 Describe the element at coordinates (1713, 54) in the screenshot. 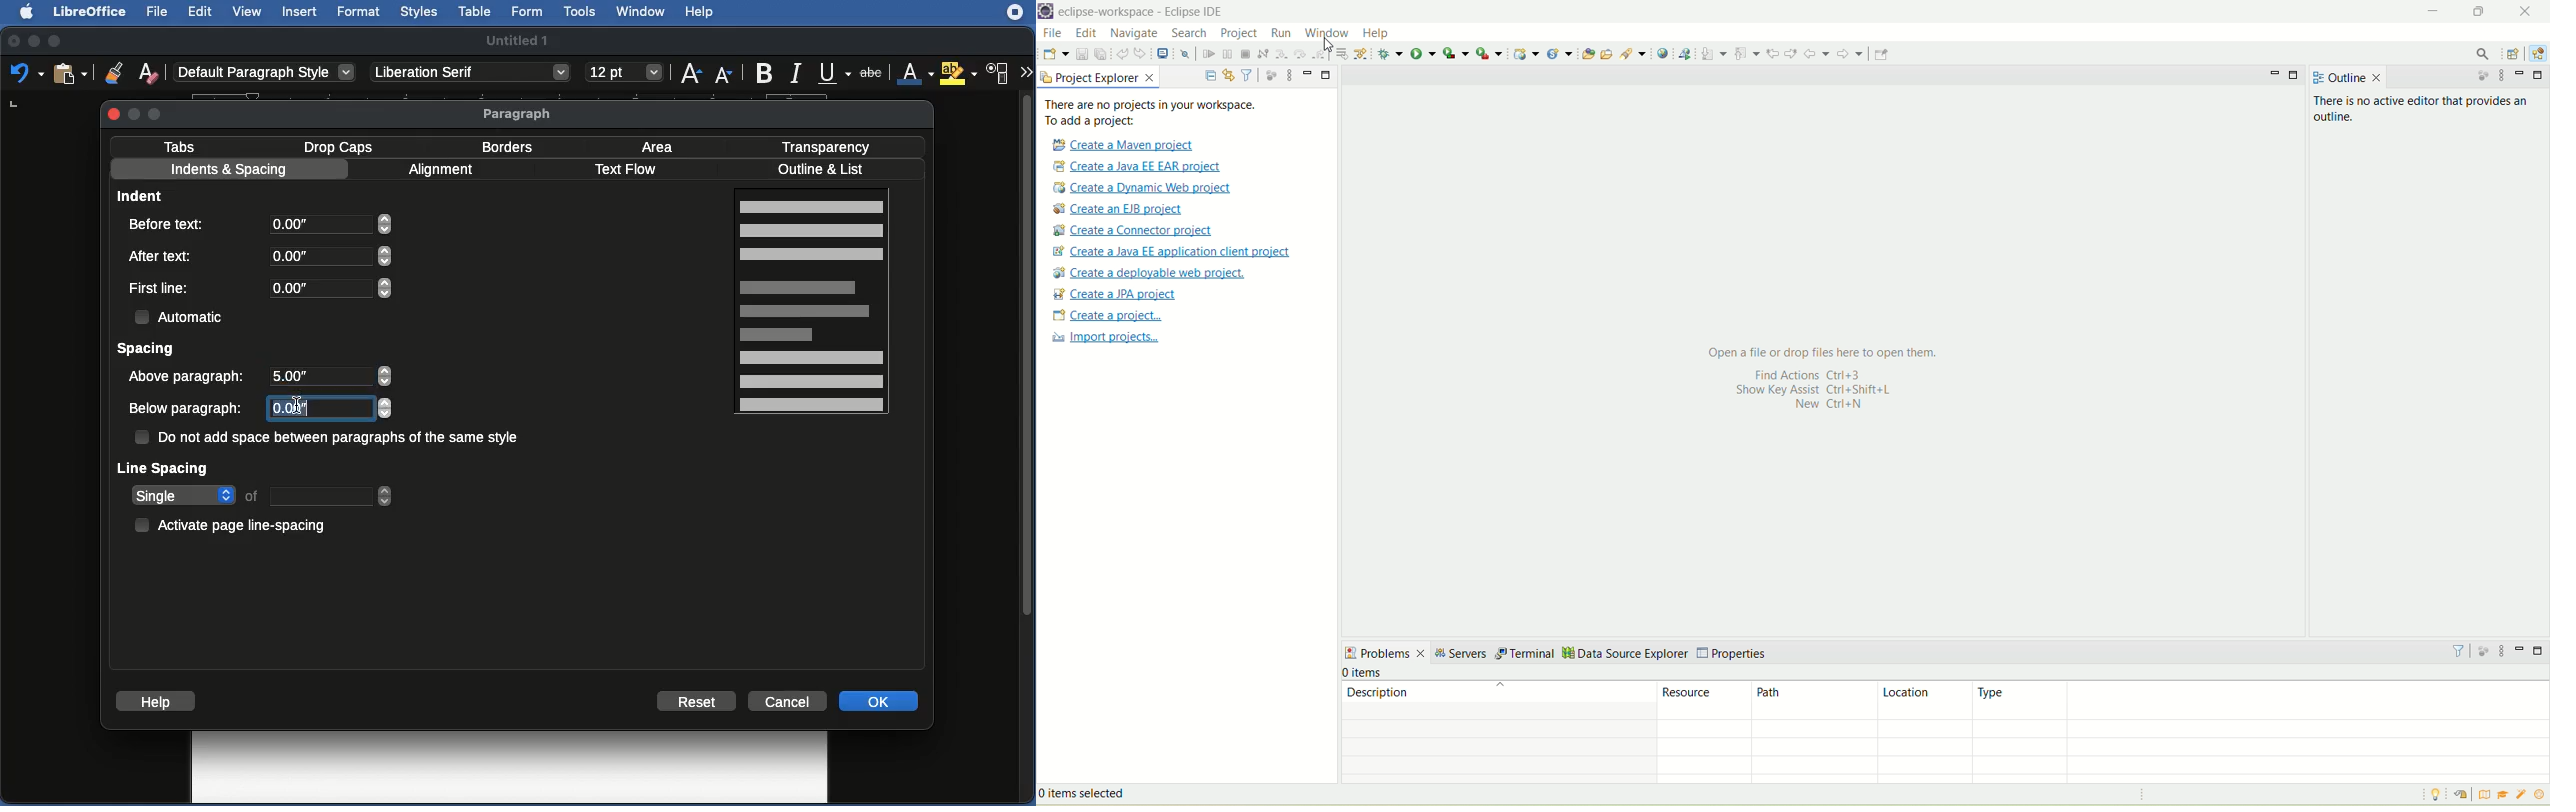

I see `next annotation` at that location.